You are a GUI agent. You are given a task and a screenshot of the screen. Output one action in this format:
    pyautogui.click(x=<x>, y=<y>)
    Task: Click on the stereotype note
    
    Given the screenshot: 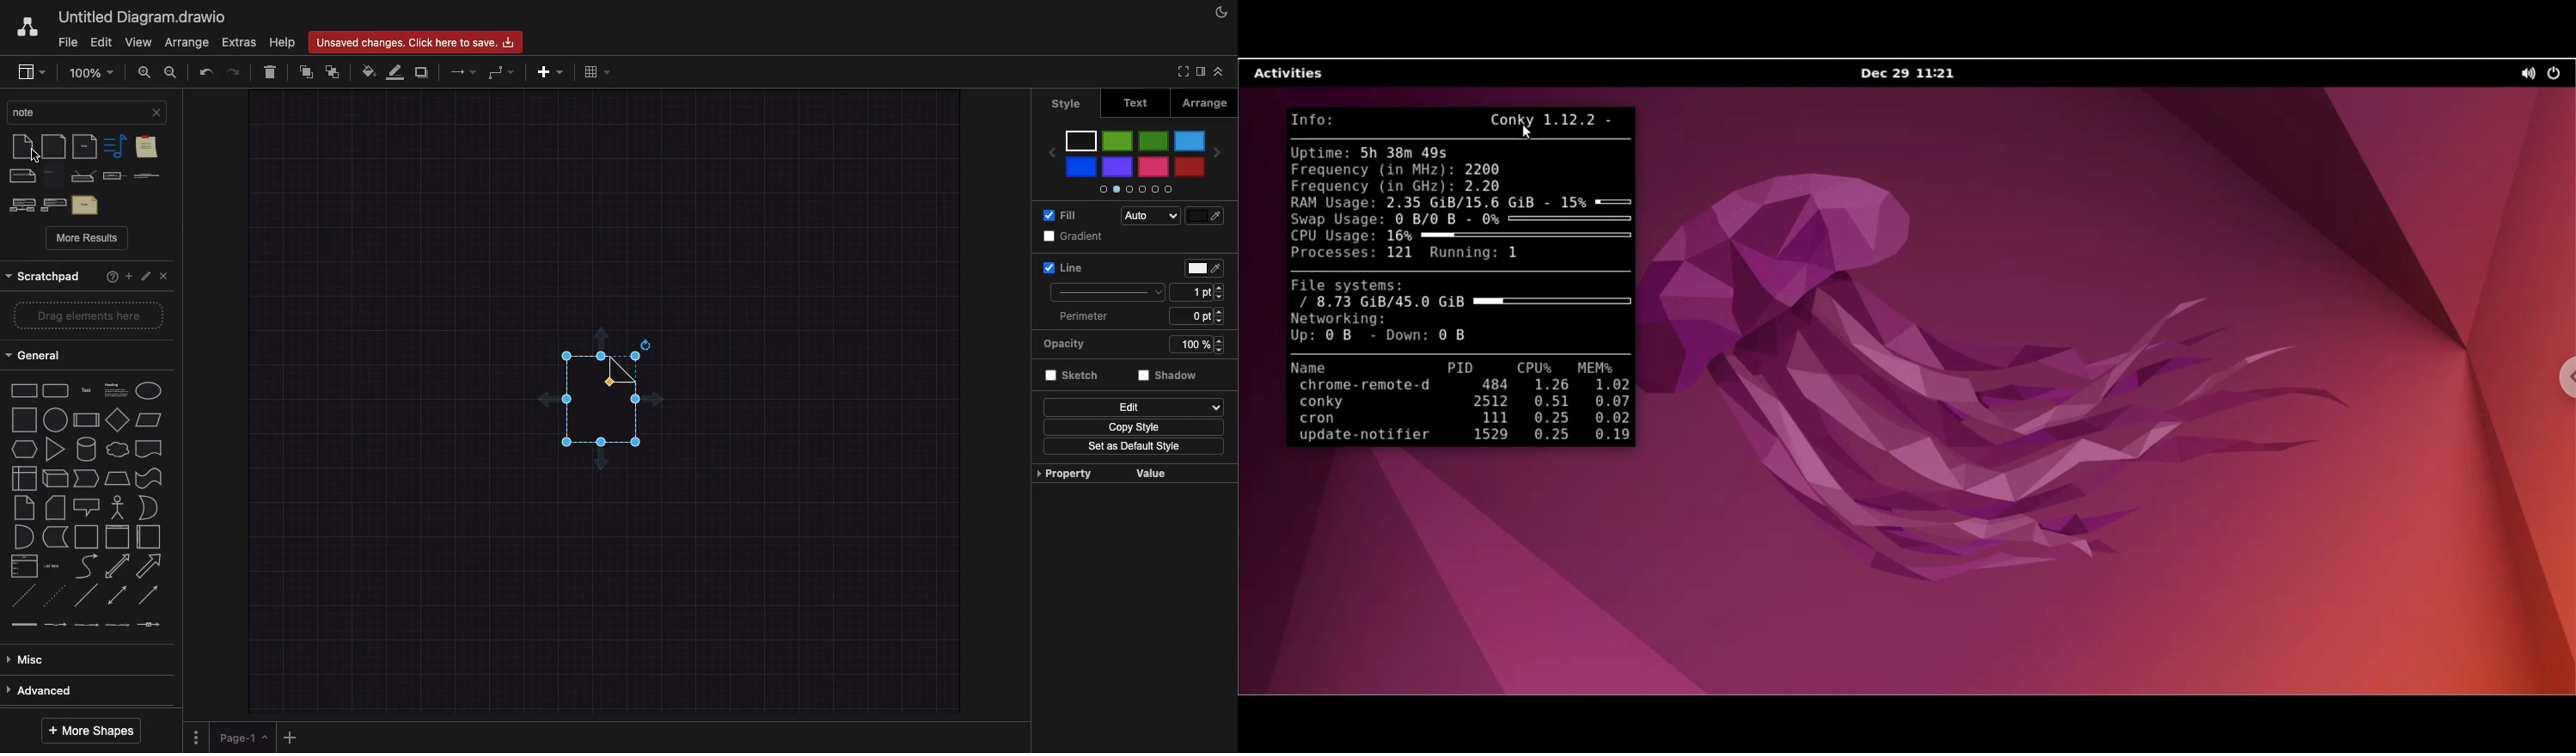 What is the action you would take?
    pyautogui.click(x=54, y=205)
    